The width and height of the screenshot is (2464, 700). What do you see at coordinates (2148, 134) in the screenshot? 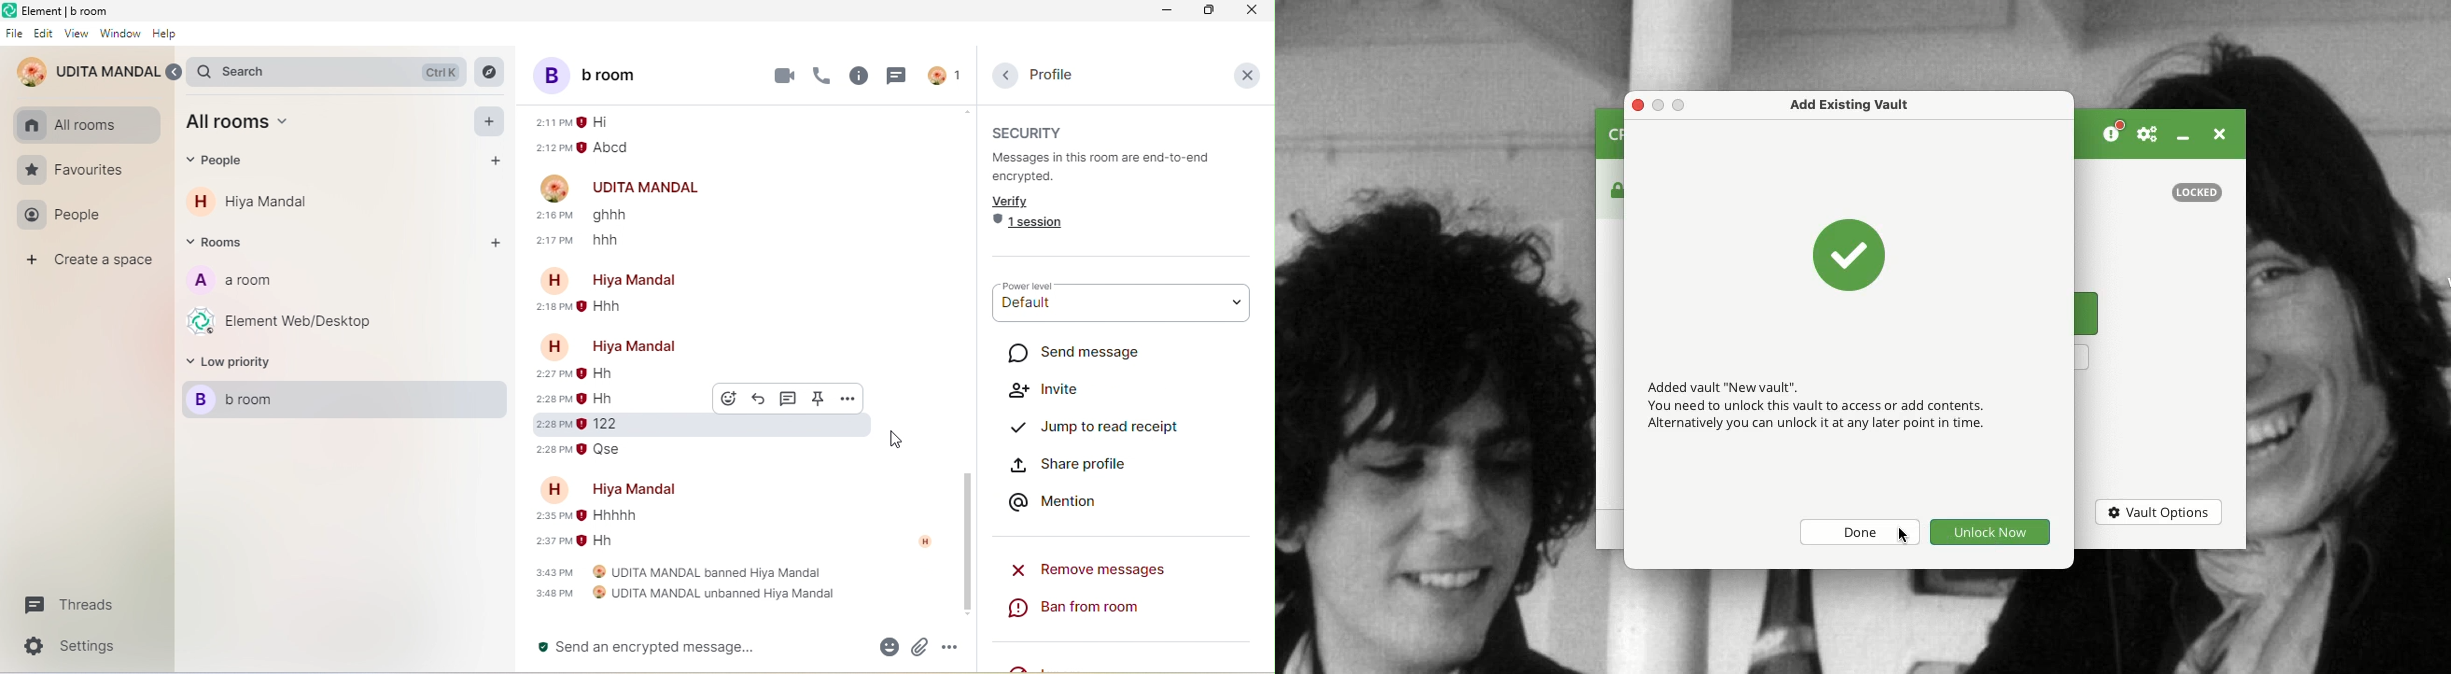
I see `Preferences` at bounding box center [2148, 134].